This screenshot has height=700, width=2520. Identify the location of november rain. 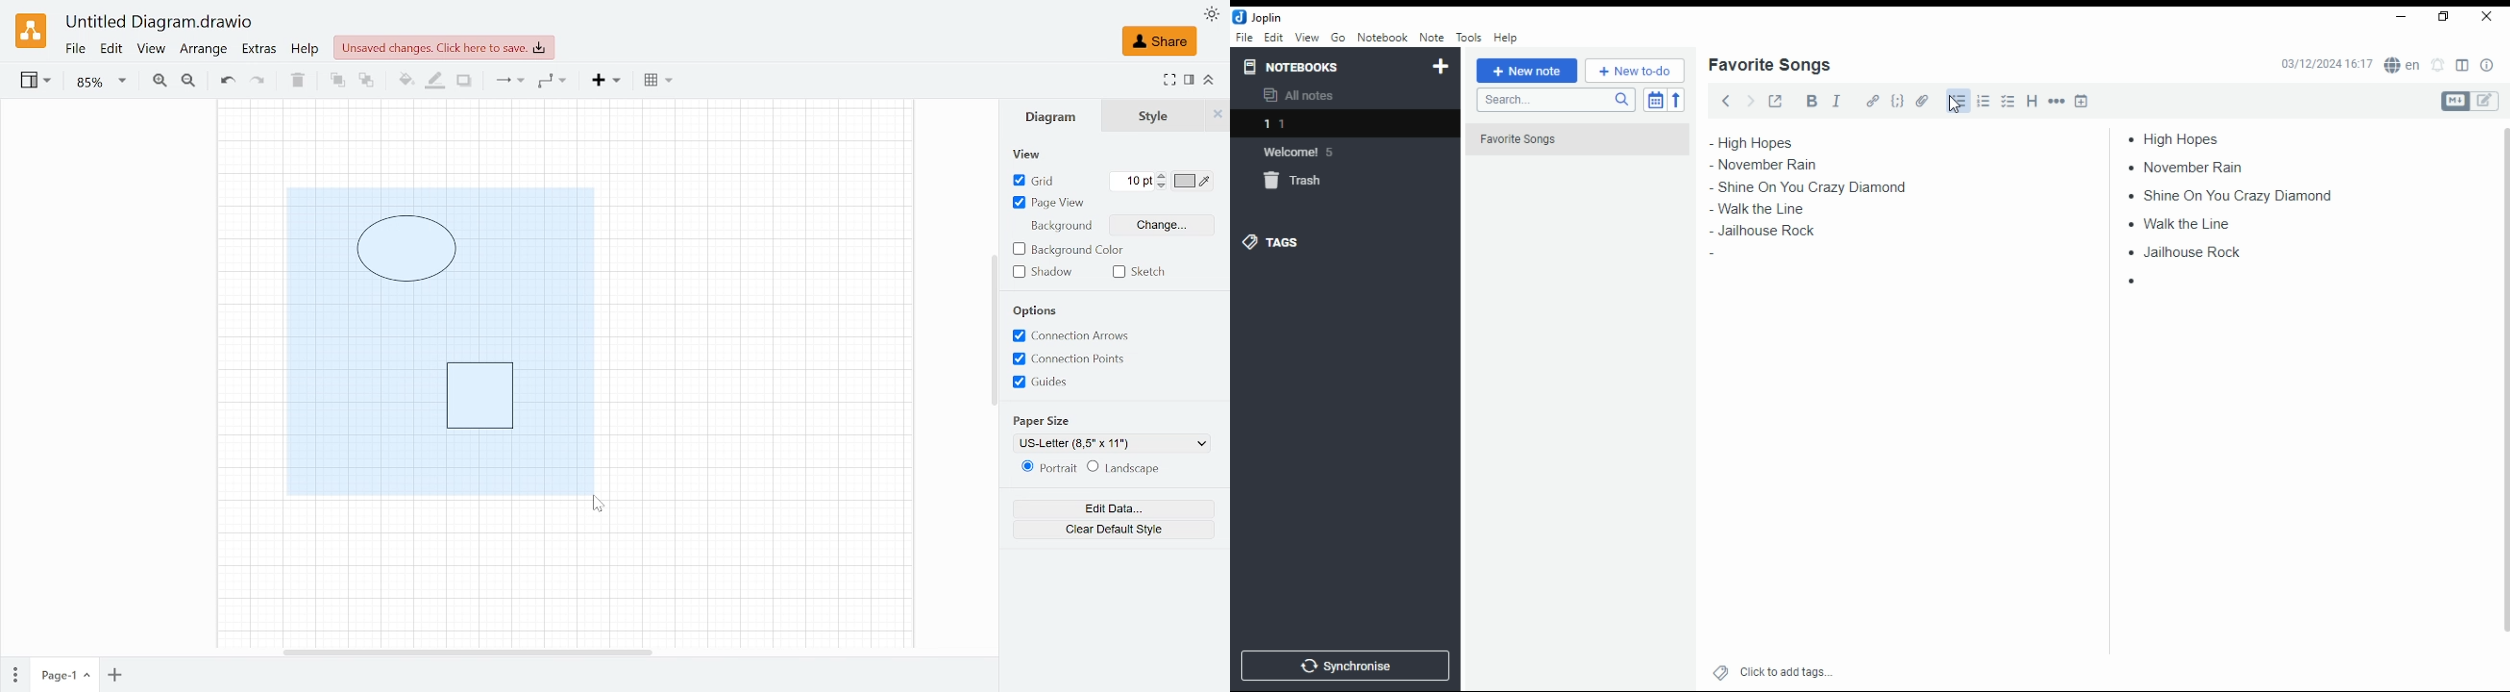
(1778, 165).